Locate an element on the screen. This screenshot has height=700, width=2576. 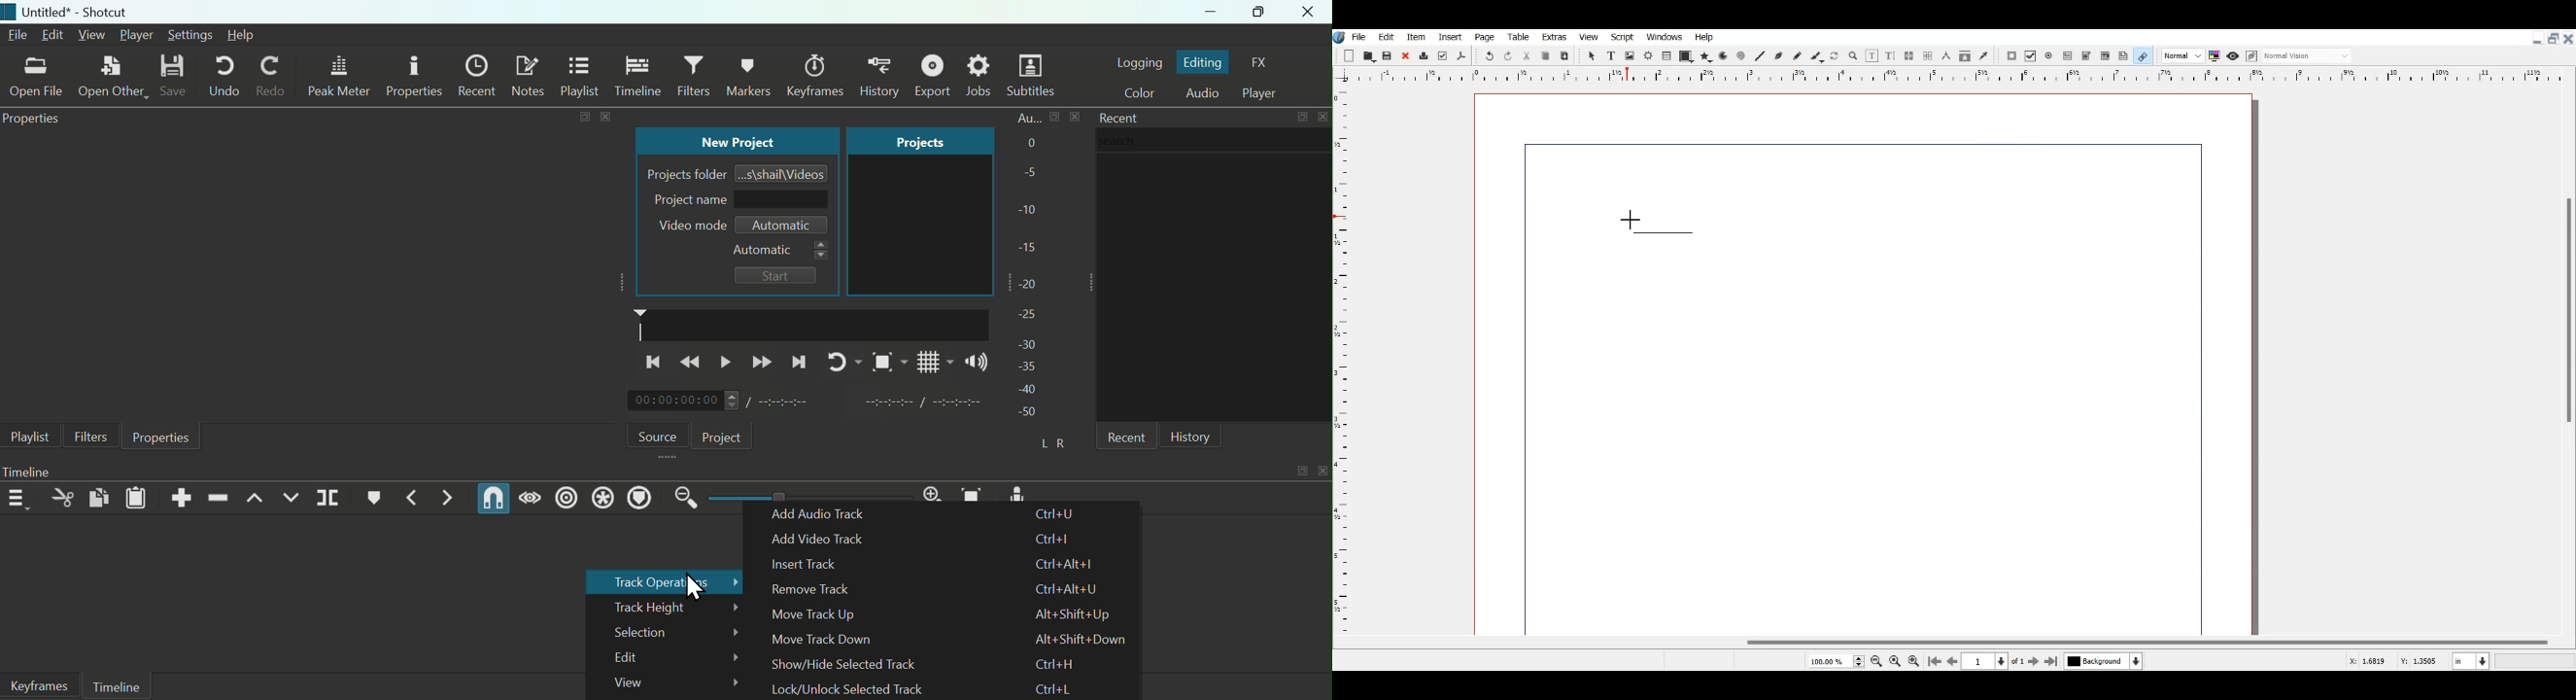
-40 is located at coordinates (1029, 389).